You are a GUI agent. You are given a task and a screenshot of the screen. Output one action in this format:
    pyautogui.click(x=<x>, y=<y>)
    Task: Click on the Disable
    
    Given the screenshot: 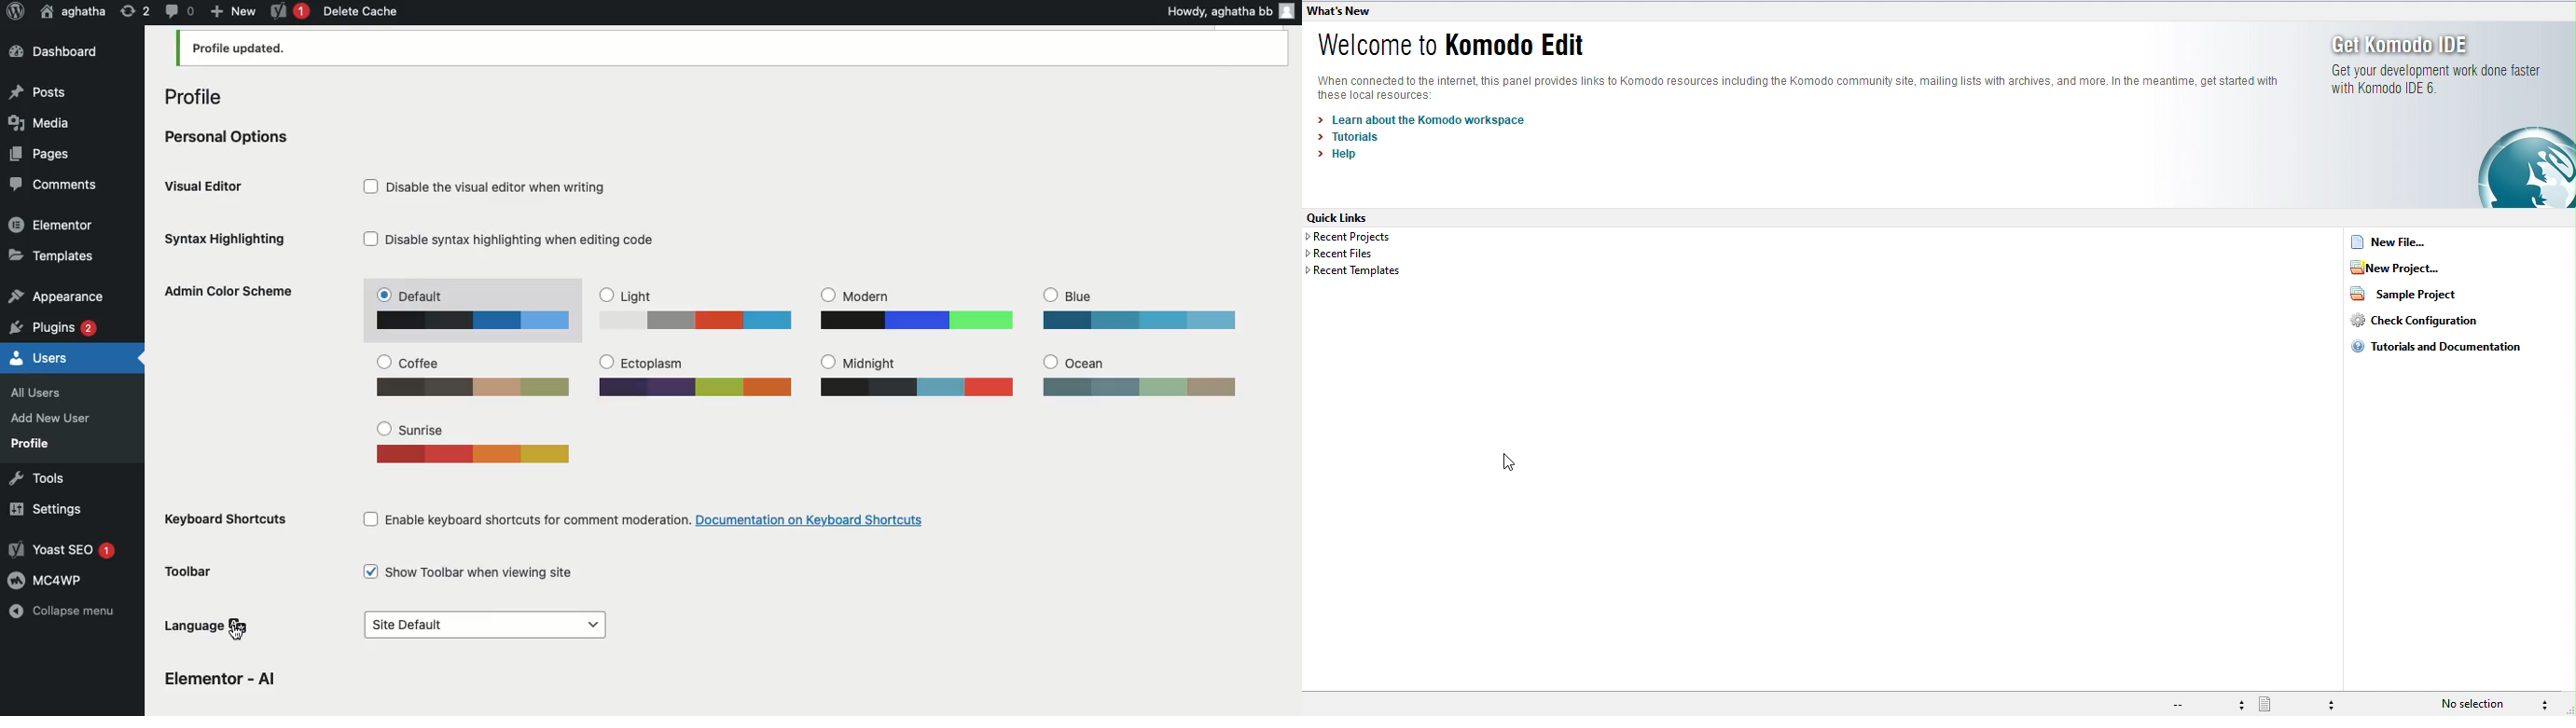 What is the action you would take?
    pyautogui.click(x=493, y=183)
    